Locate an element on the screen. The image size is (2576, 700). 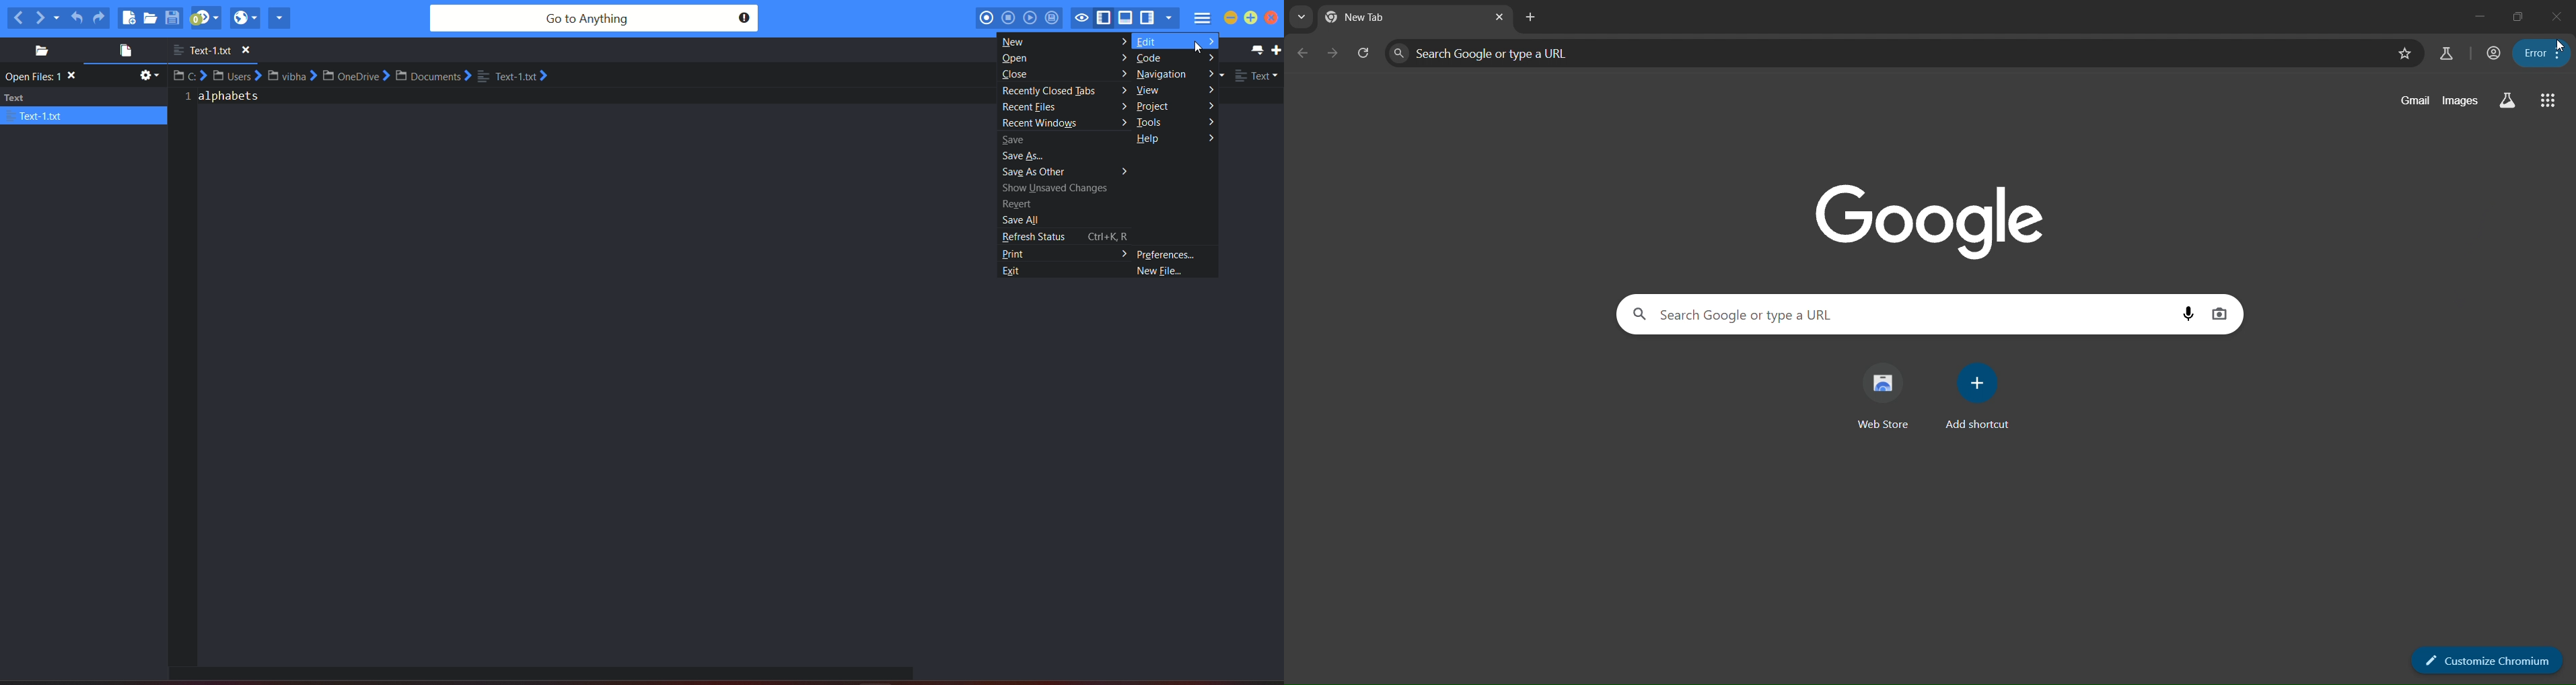
help is located at coordinates (1151, 141).